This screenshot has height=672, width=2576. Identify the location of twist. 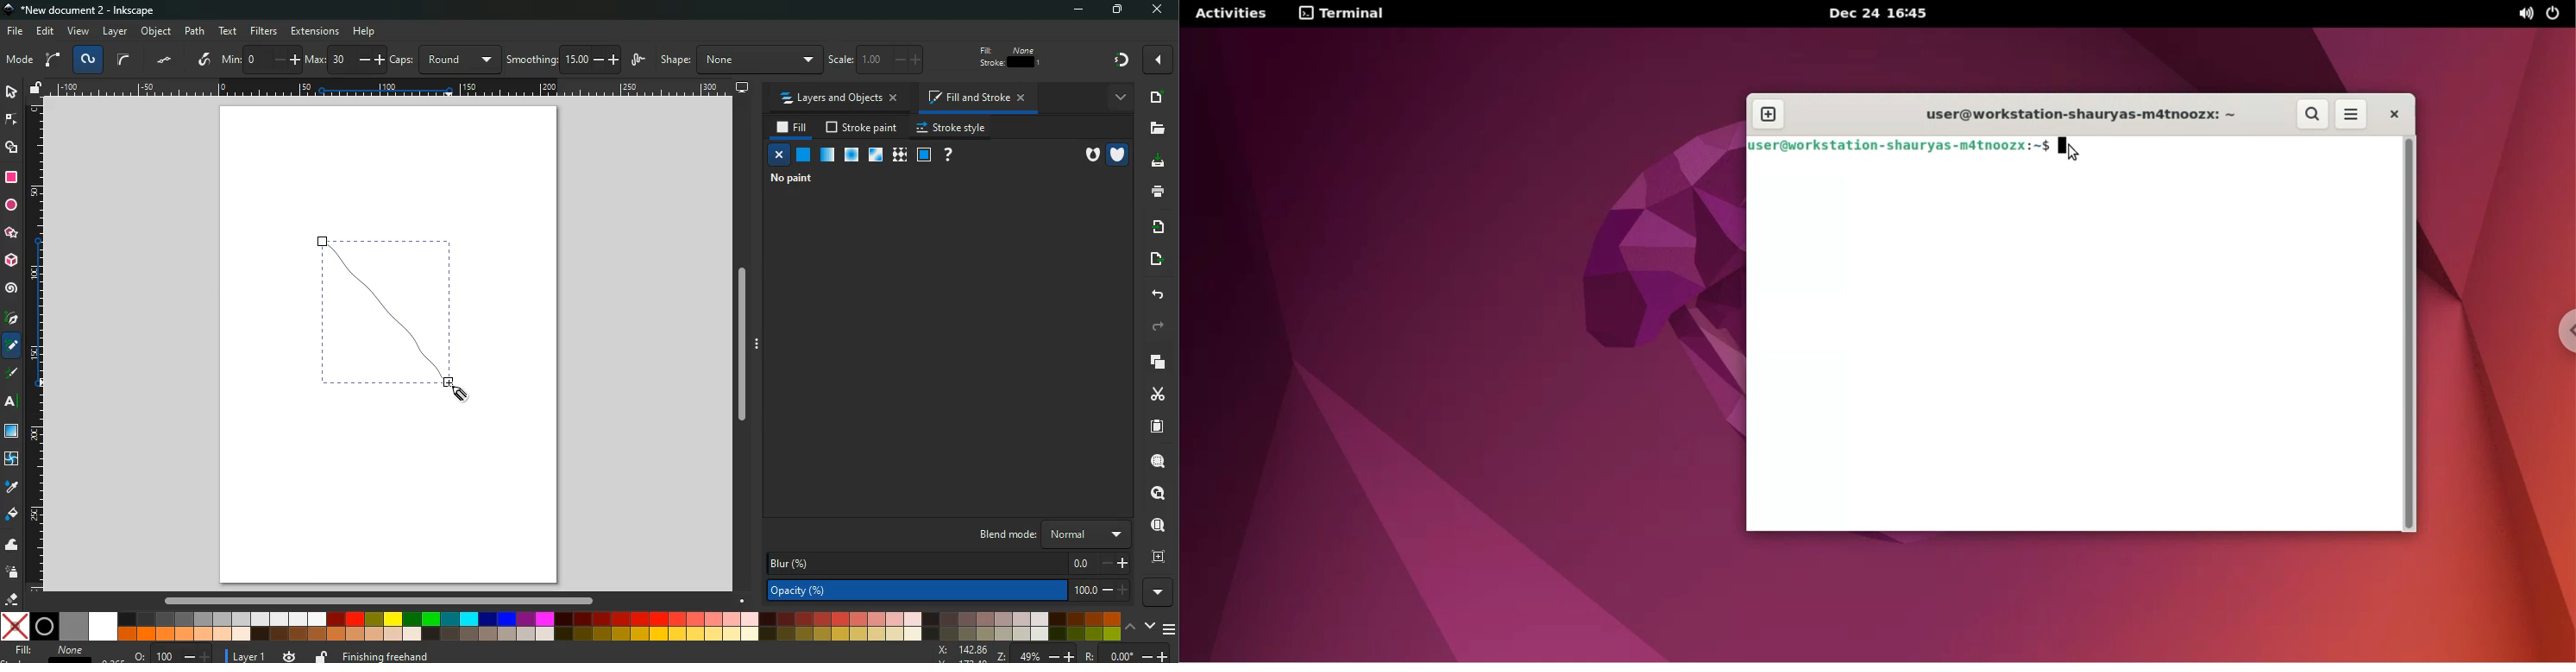
(12, 460).